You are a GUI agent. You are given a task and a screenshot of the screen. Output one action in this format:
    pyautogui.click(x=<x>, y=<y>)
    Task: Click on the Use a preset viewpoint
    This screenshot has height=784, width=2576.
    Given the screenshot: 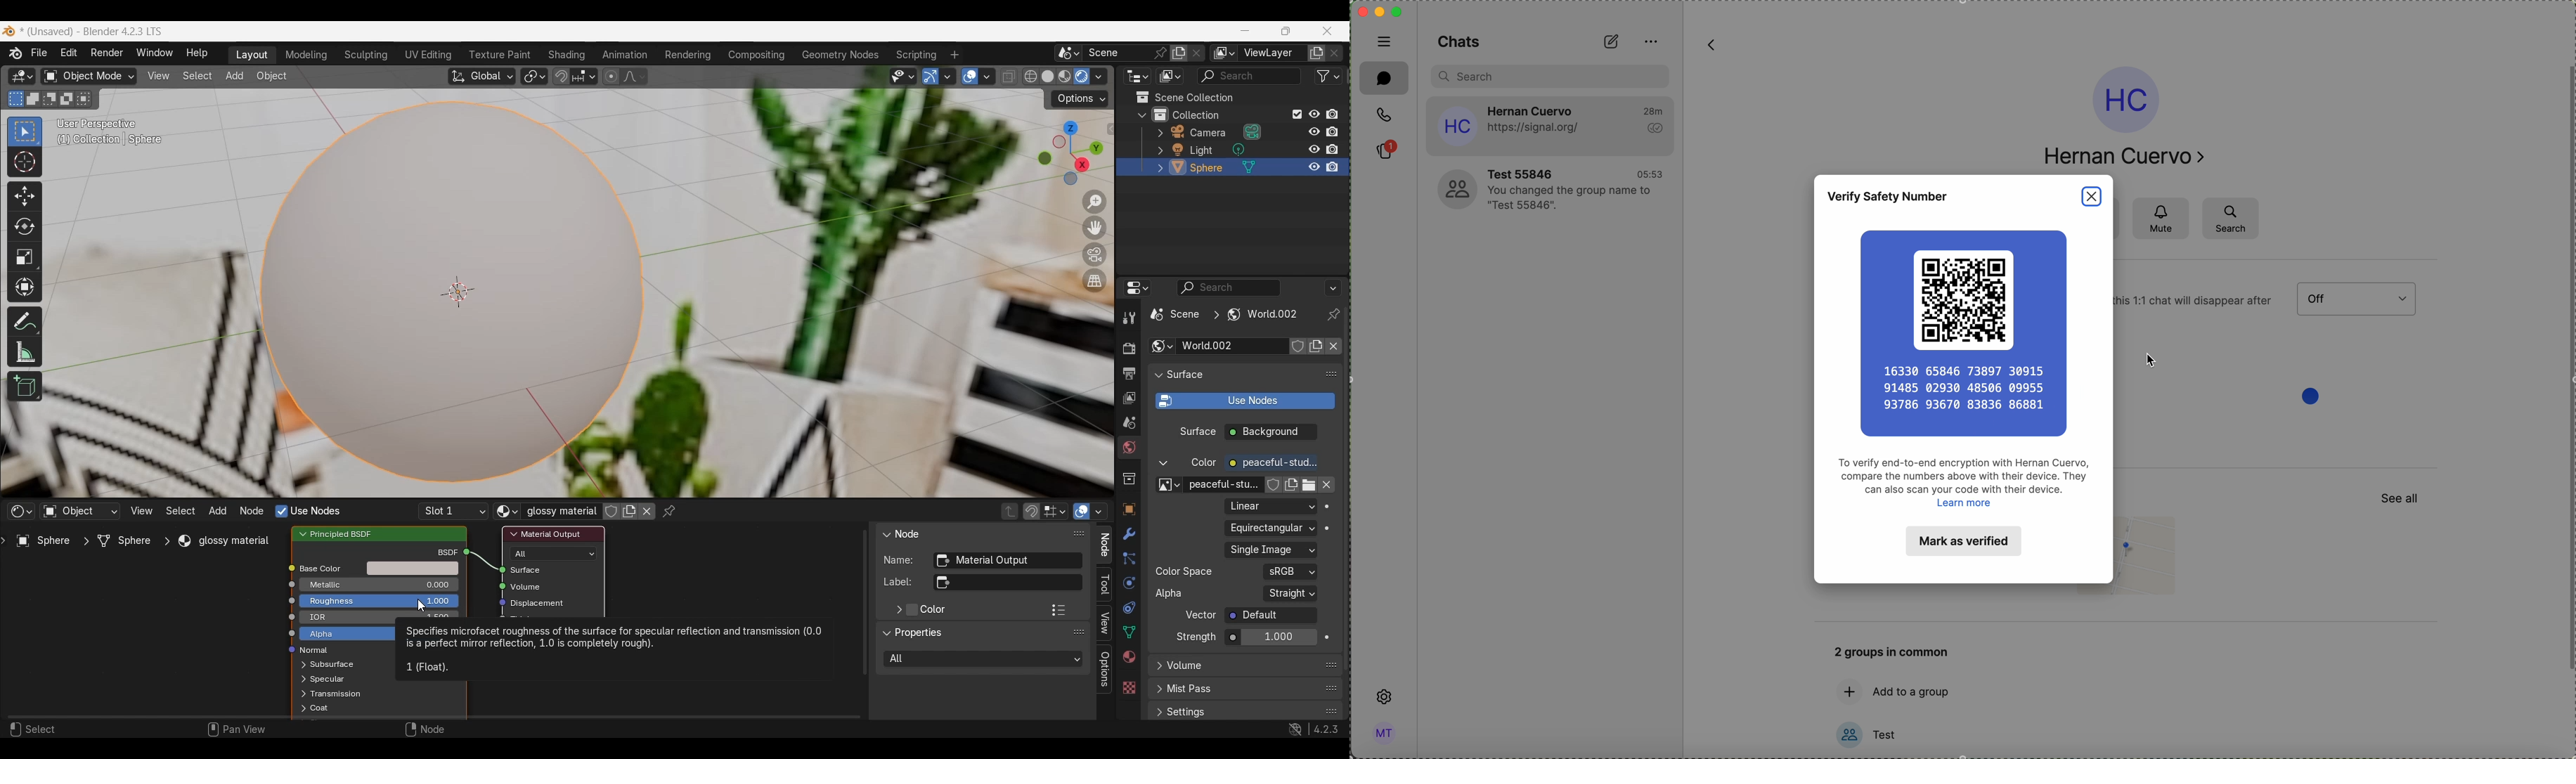 What is the action you would take?
    pyautogui.click(x=1070, y=153)
    